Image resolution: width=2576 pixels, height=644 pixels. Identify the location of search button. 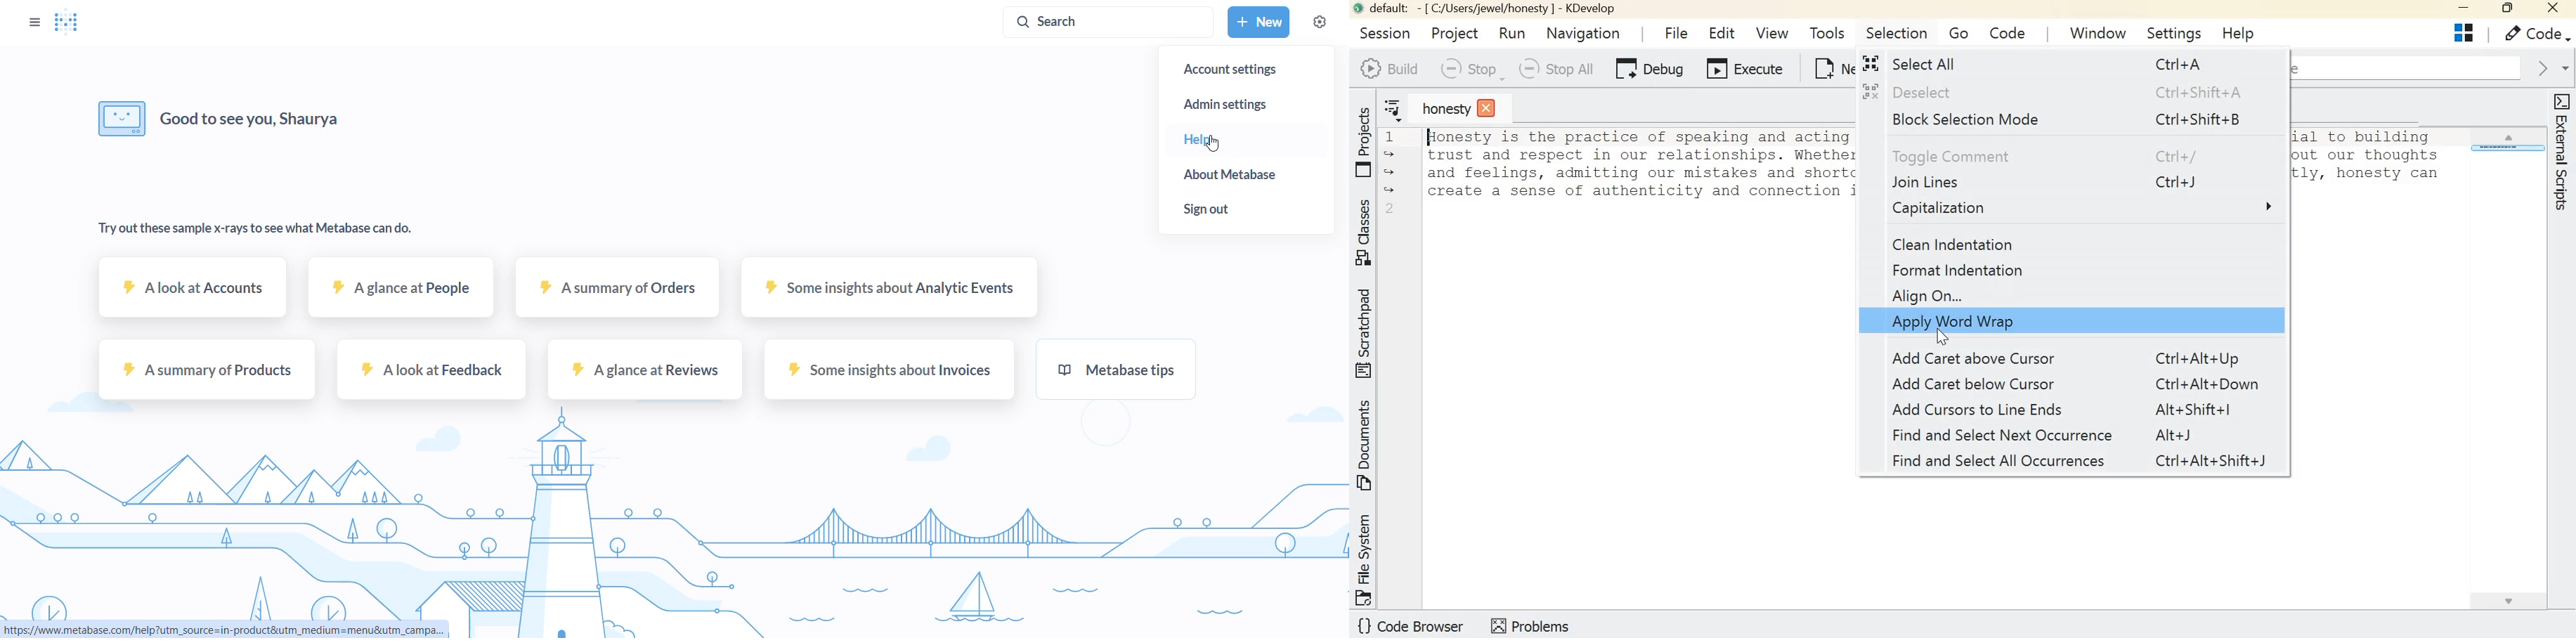
(1105, 22).